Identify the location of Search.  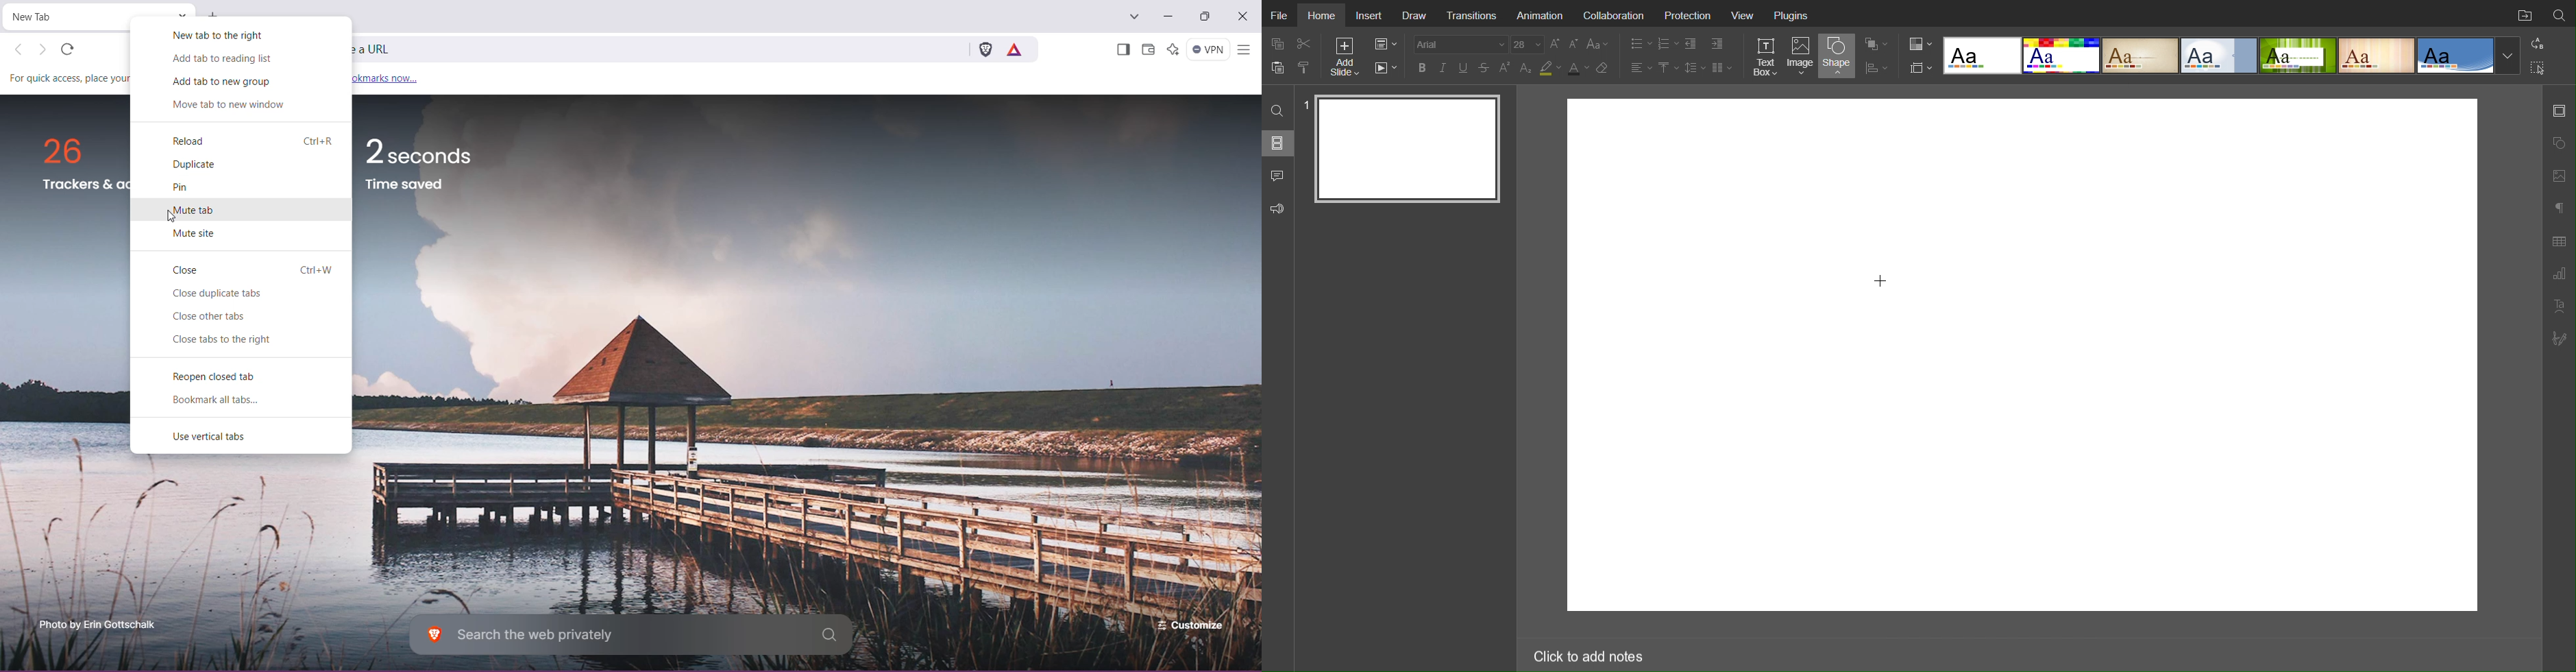
(1279, 110).